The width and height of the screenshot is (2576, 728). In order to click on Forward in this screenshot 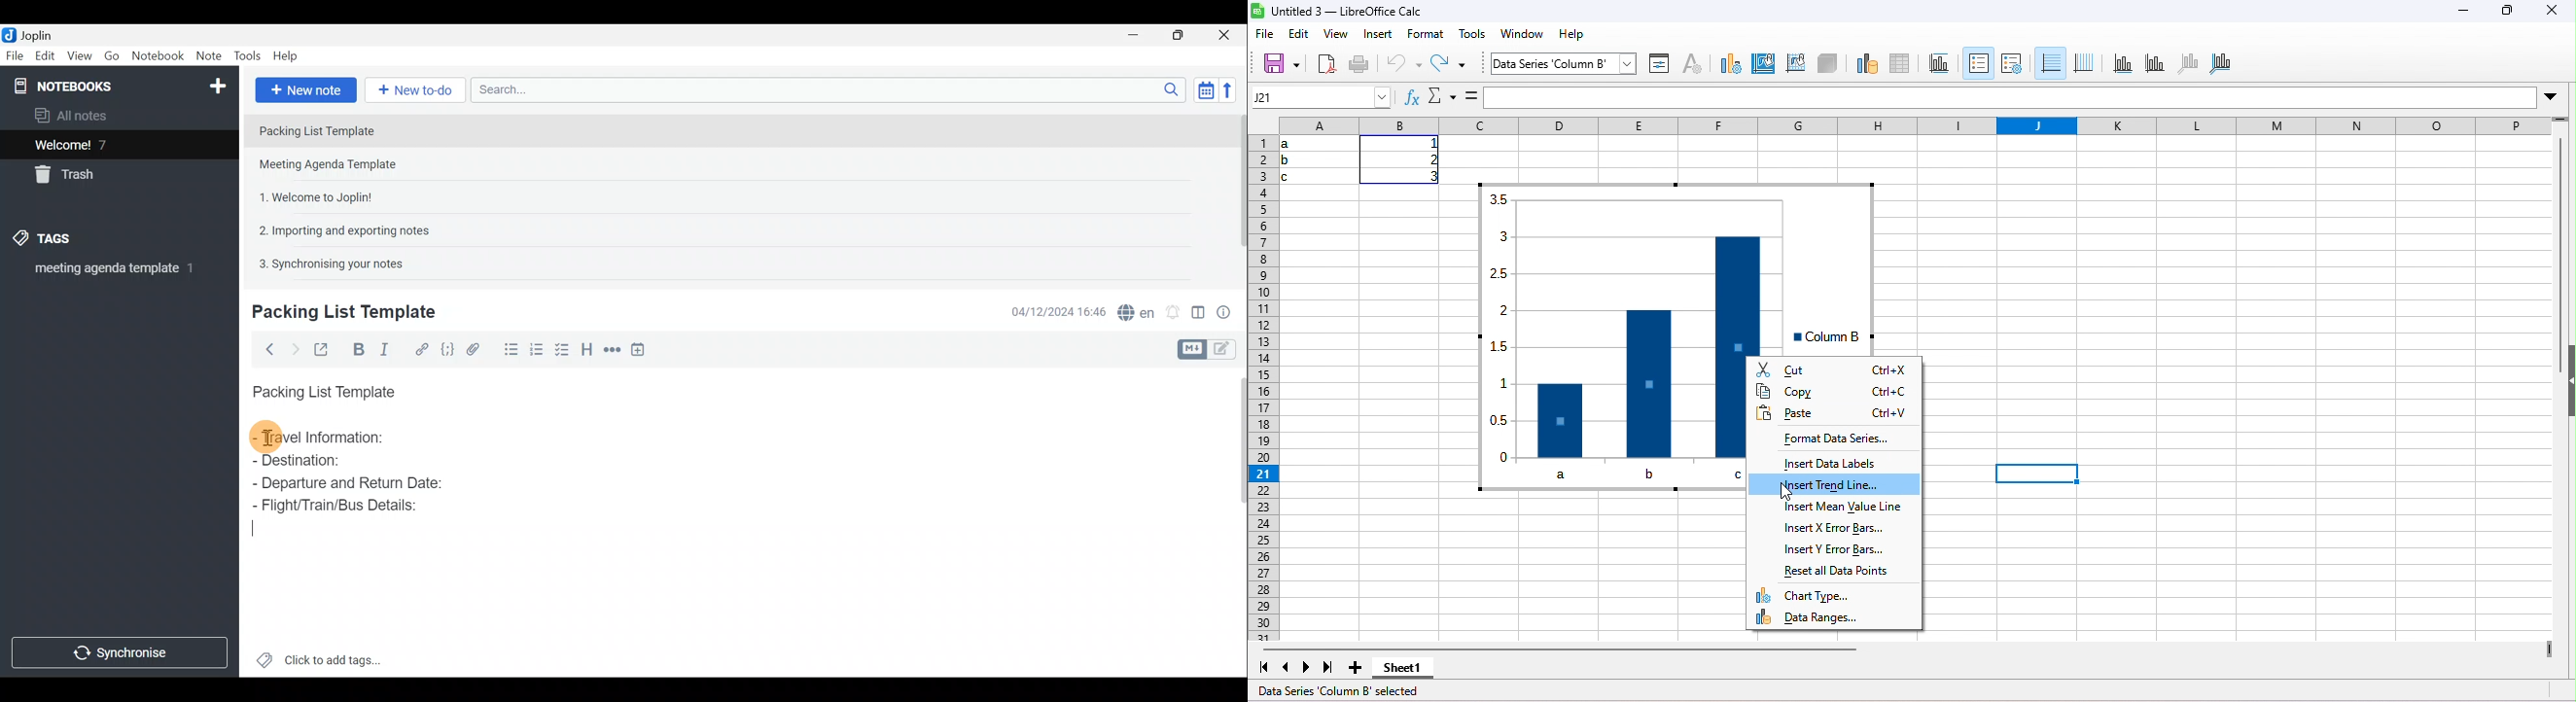, I will do `click(293, 348)`.